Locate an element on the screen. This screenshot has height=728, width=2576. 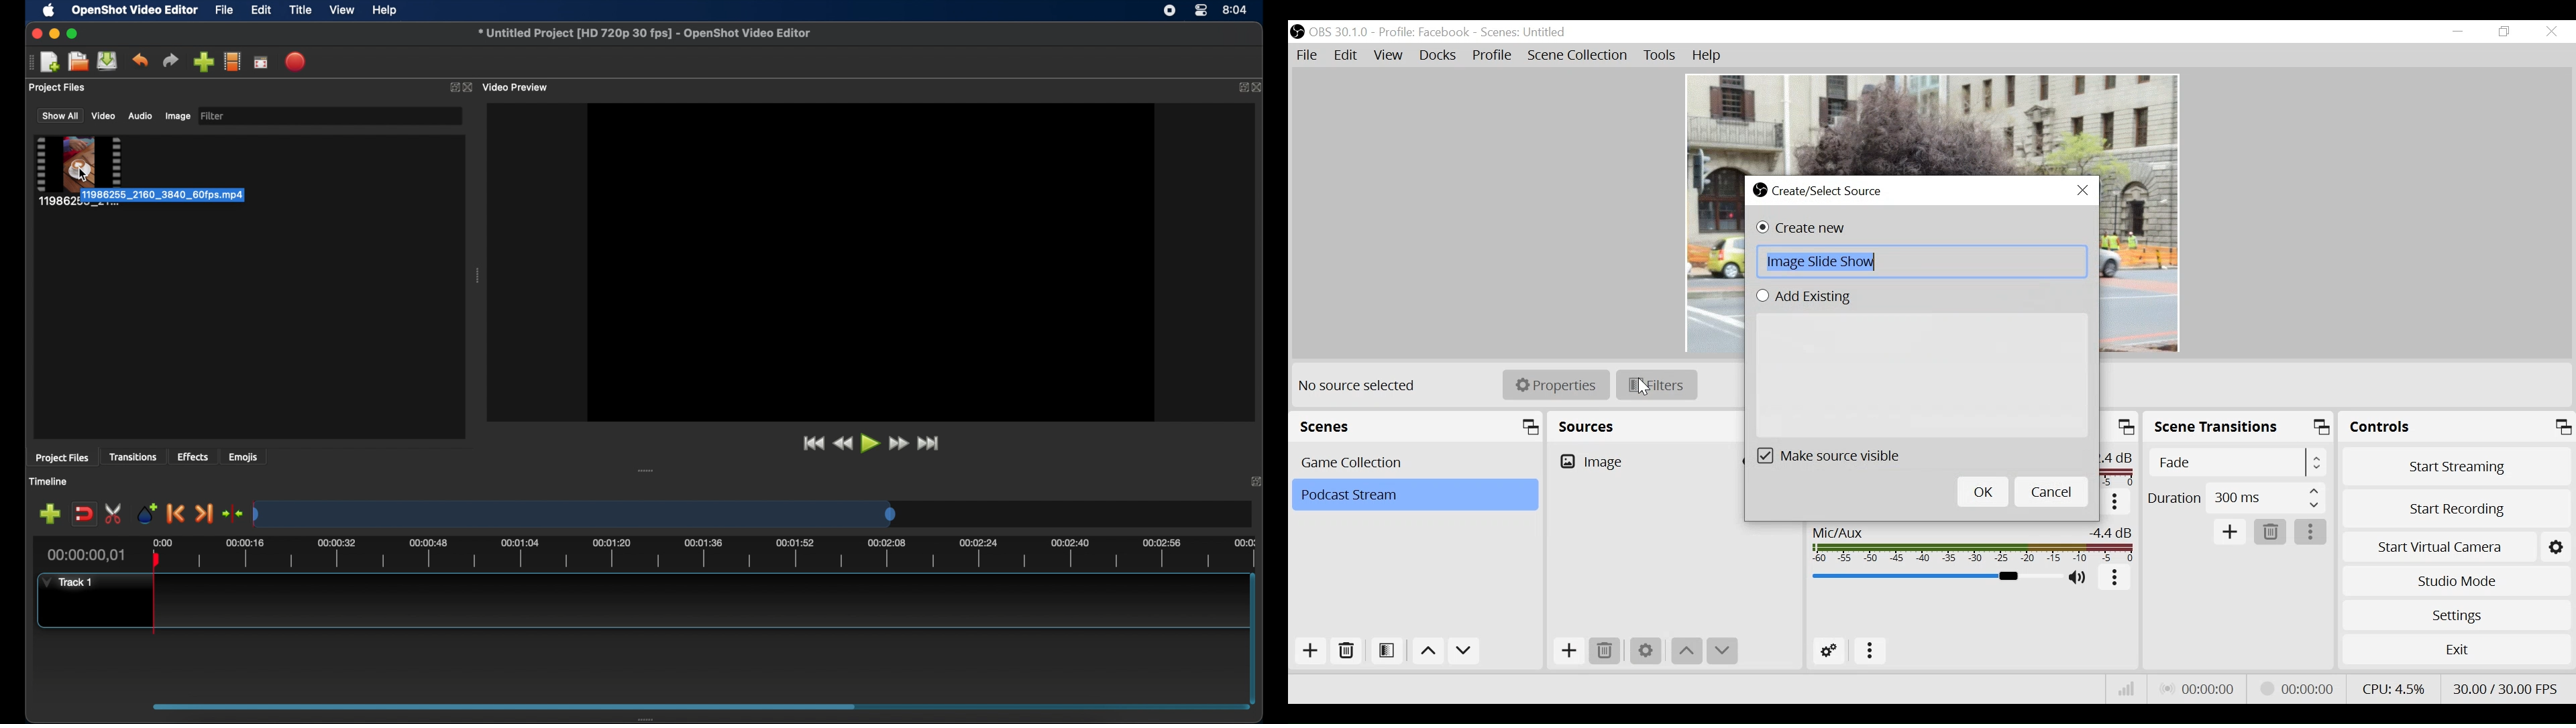
Live Status is located at coordinates (2196, 689).